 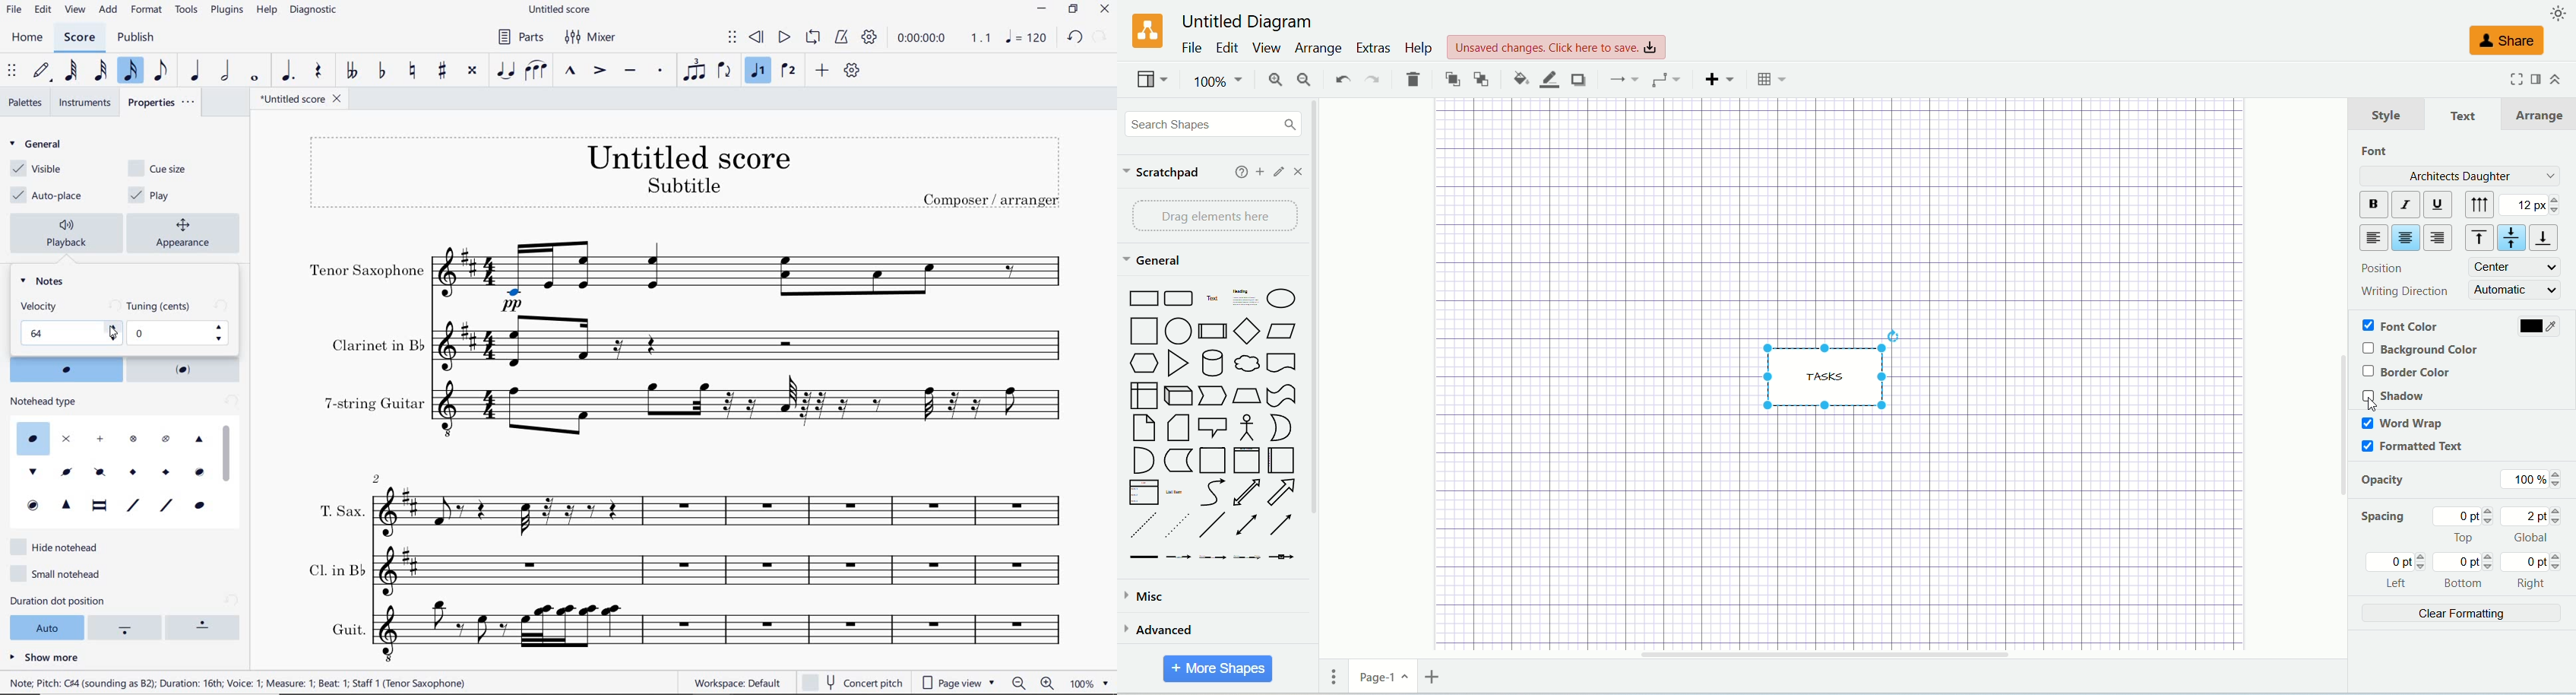 I want to click on edit, so click(x=1280, y=172).